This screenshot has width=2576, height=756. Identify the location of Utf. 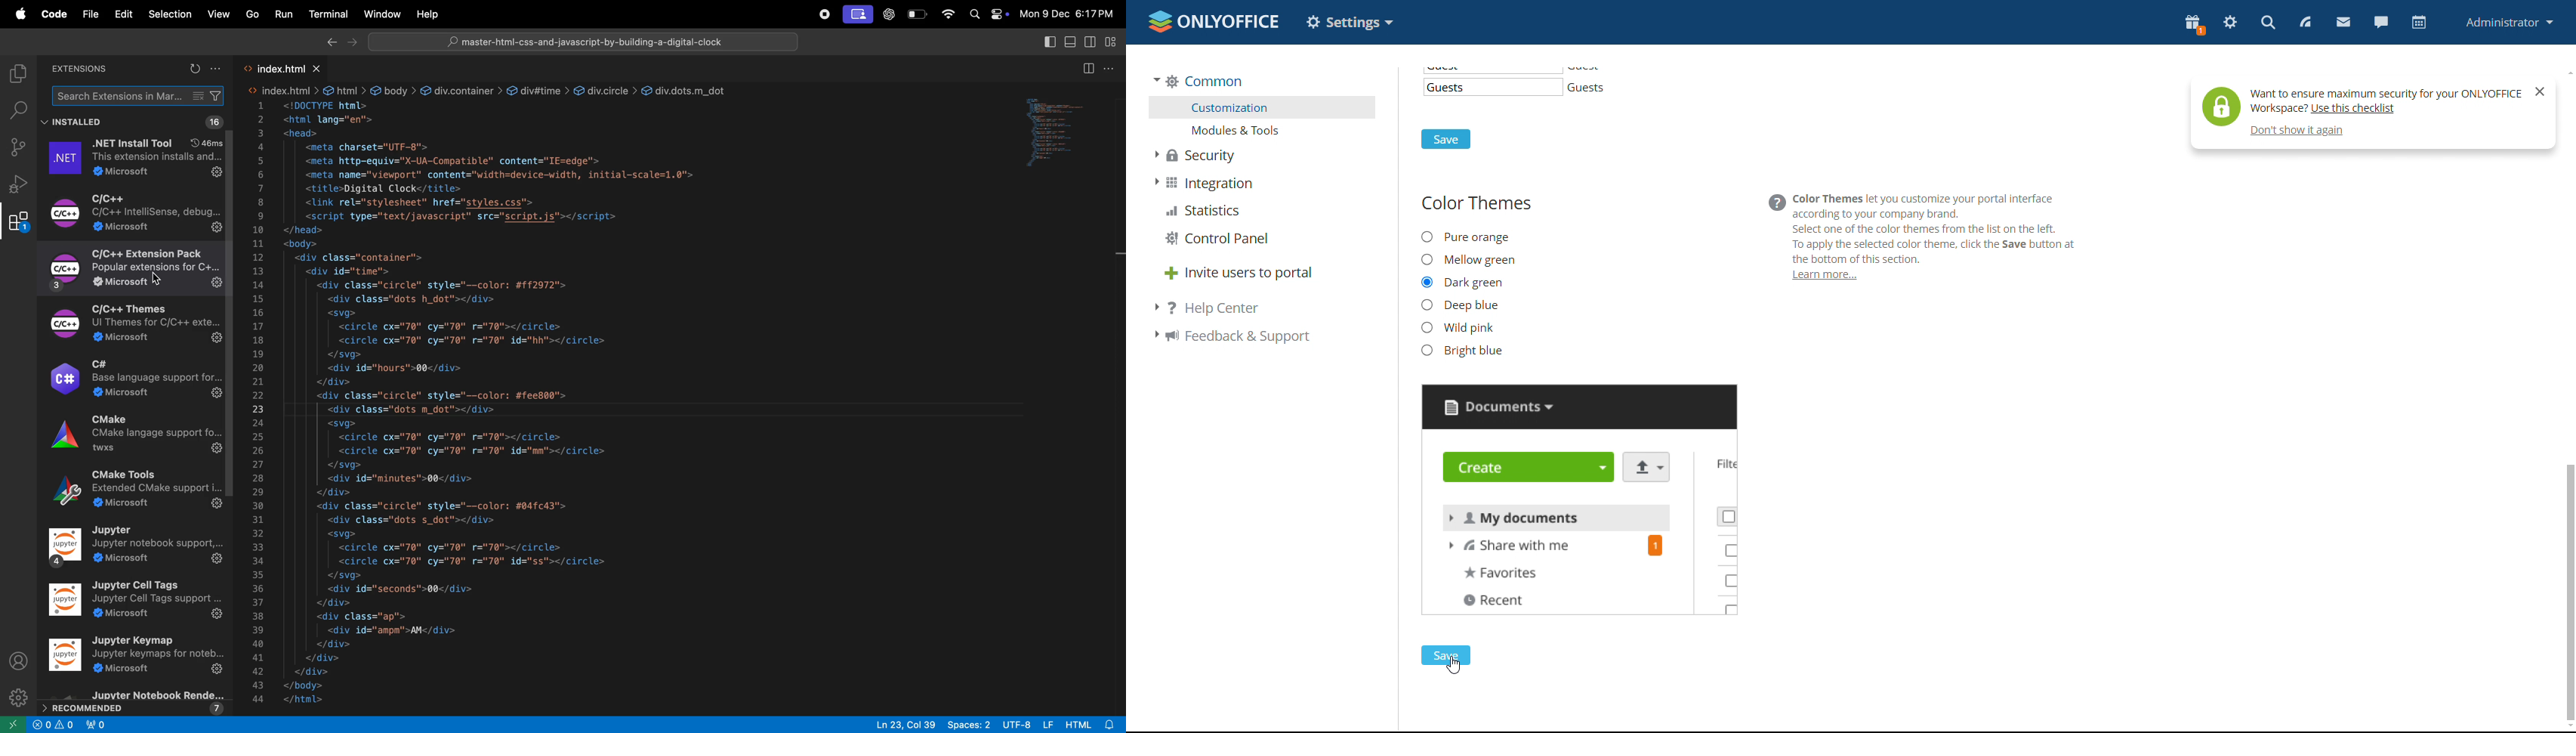
(1028, 723).